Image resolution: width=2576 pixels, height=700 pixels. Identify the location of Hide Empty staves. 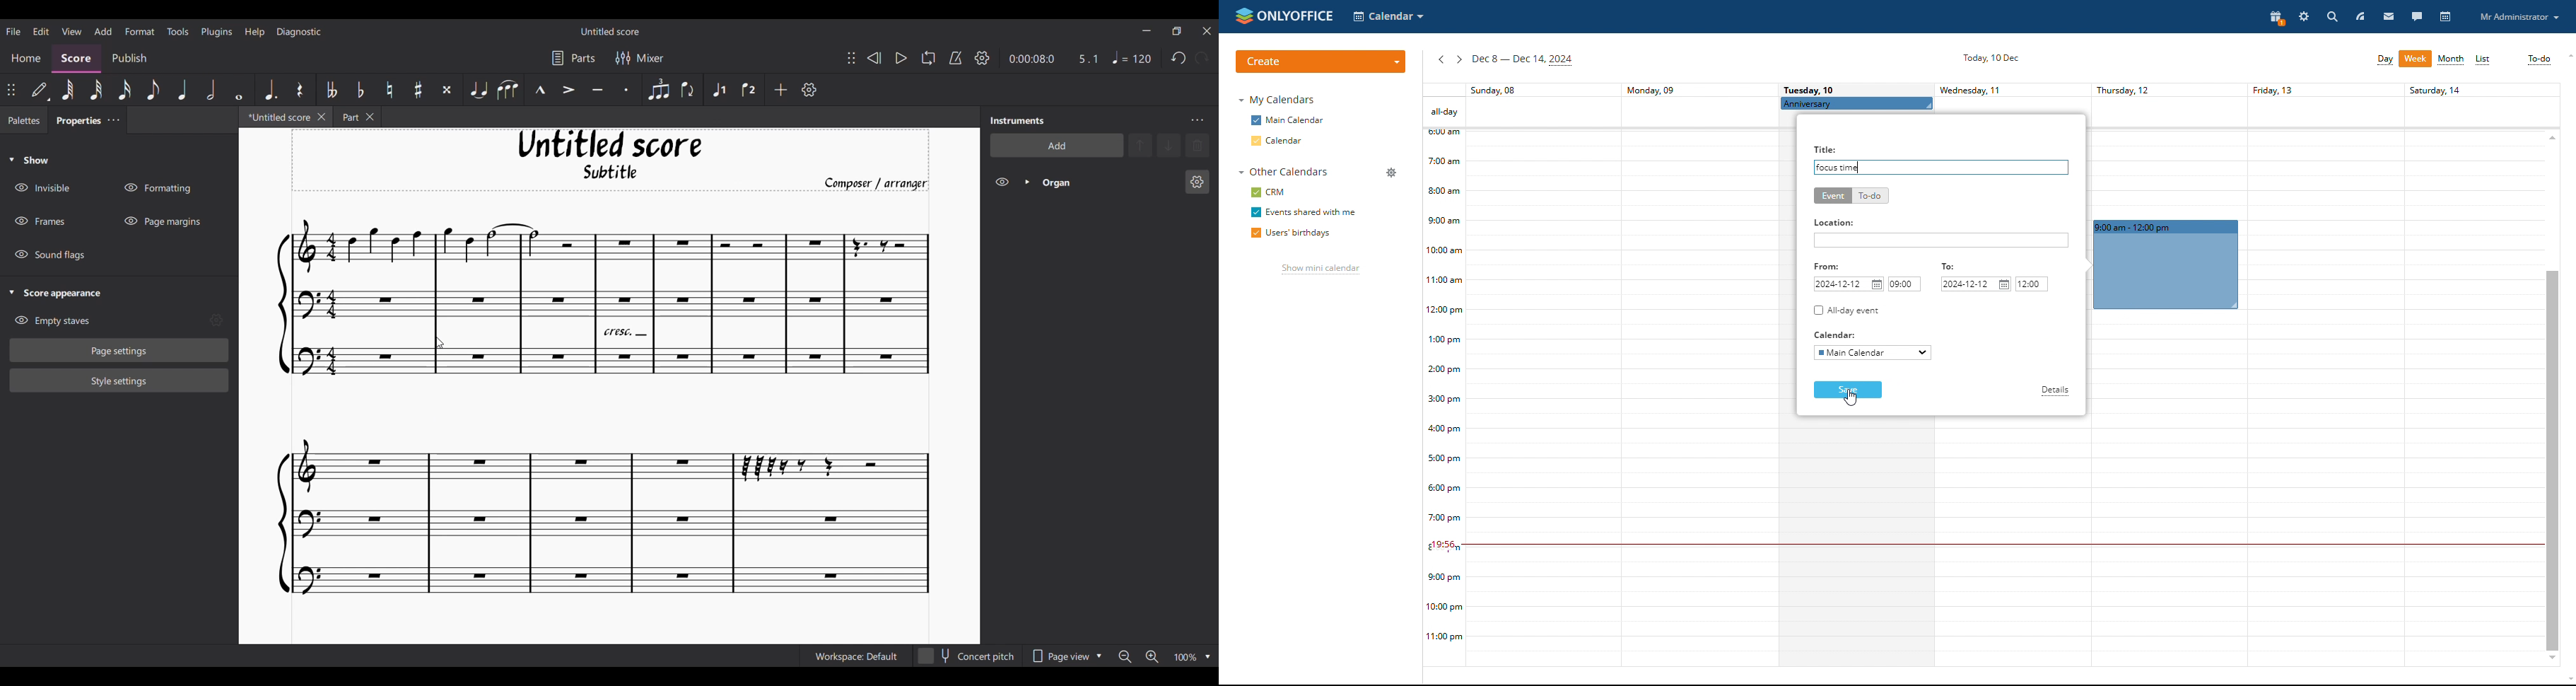
(108, 321).